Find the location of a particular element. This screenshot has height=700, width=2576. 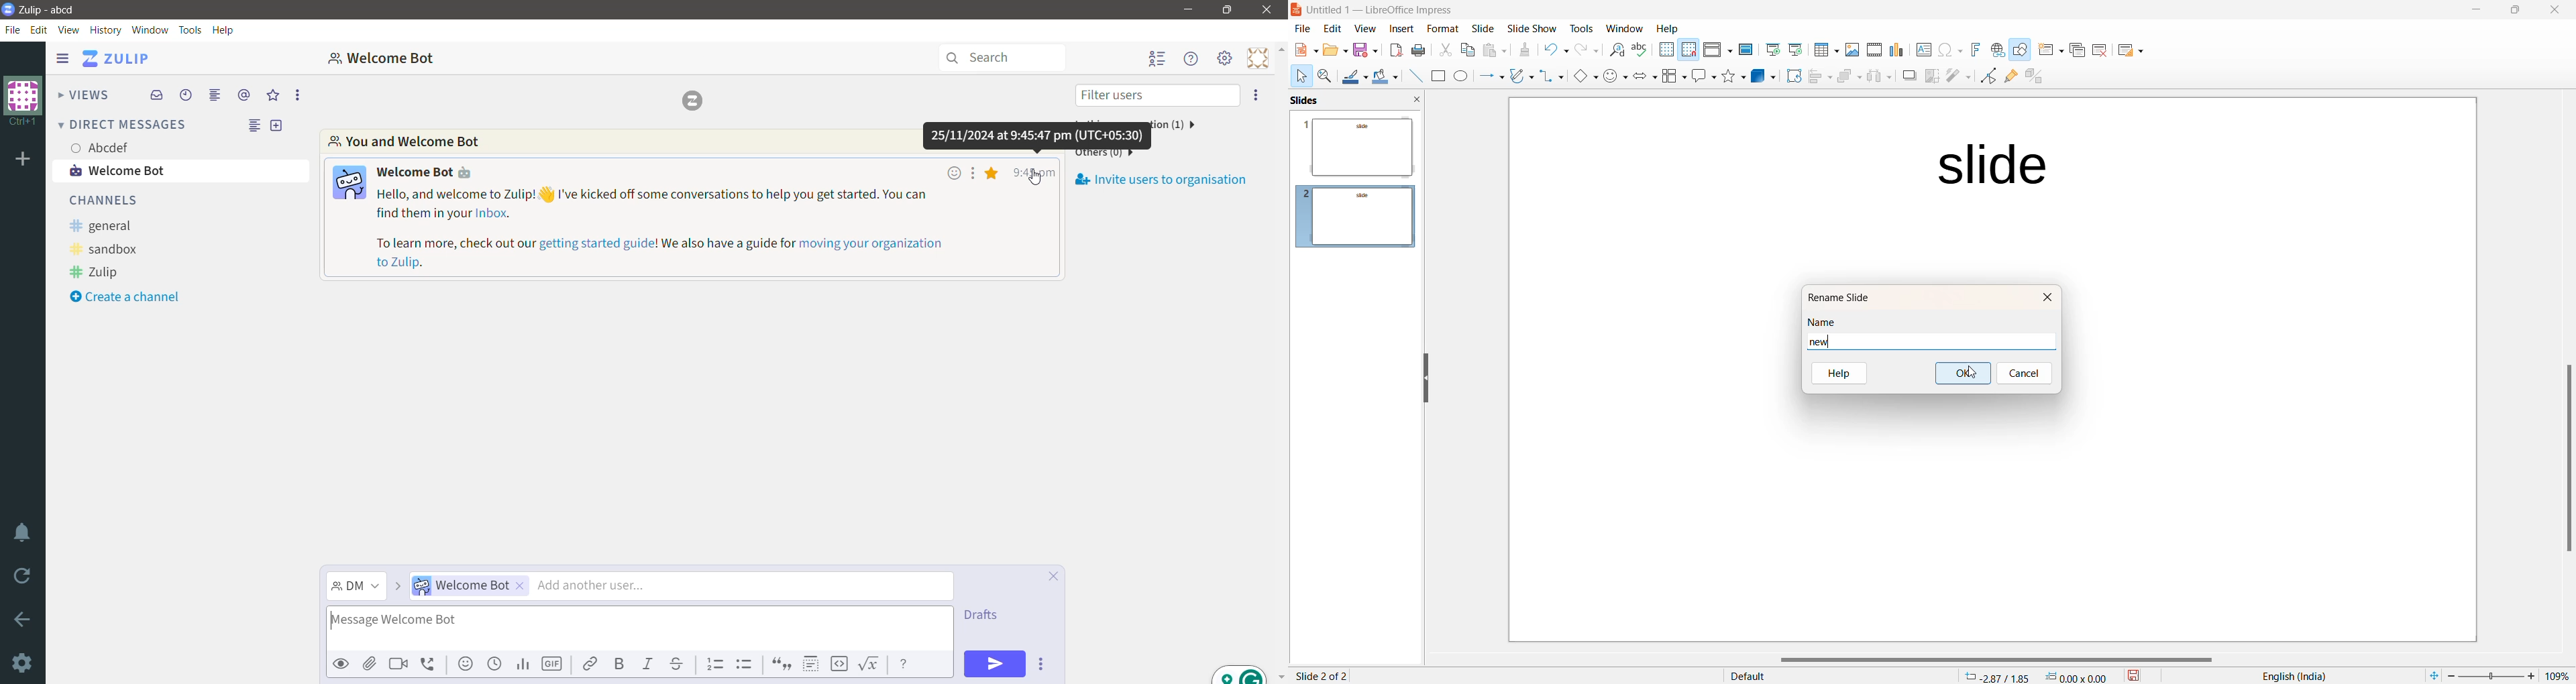

Master slide is located at coordinates (1746, 50).